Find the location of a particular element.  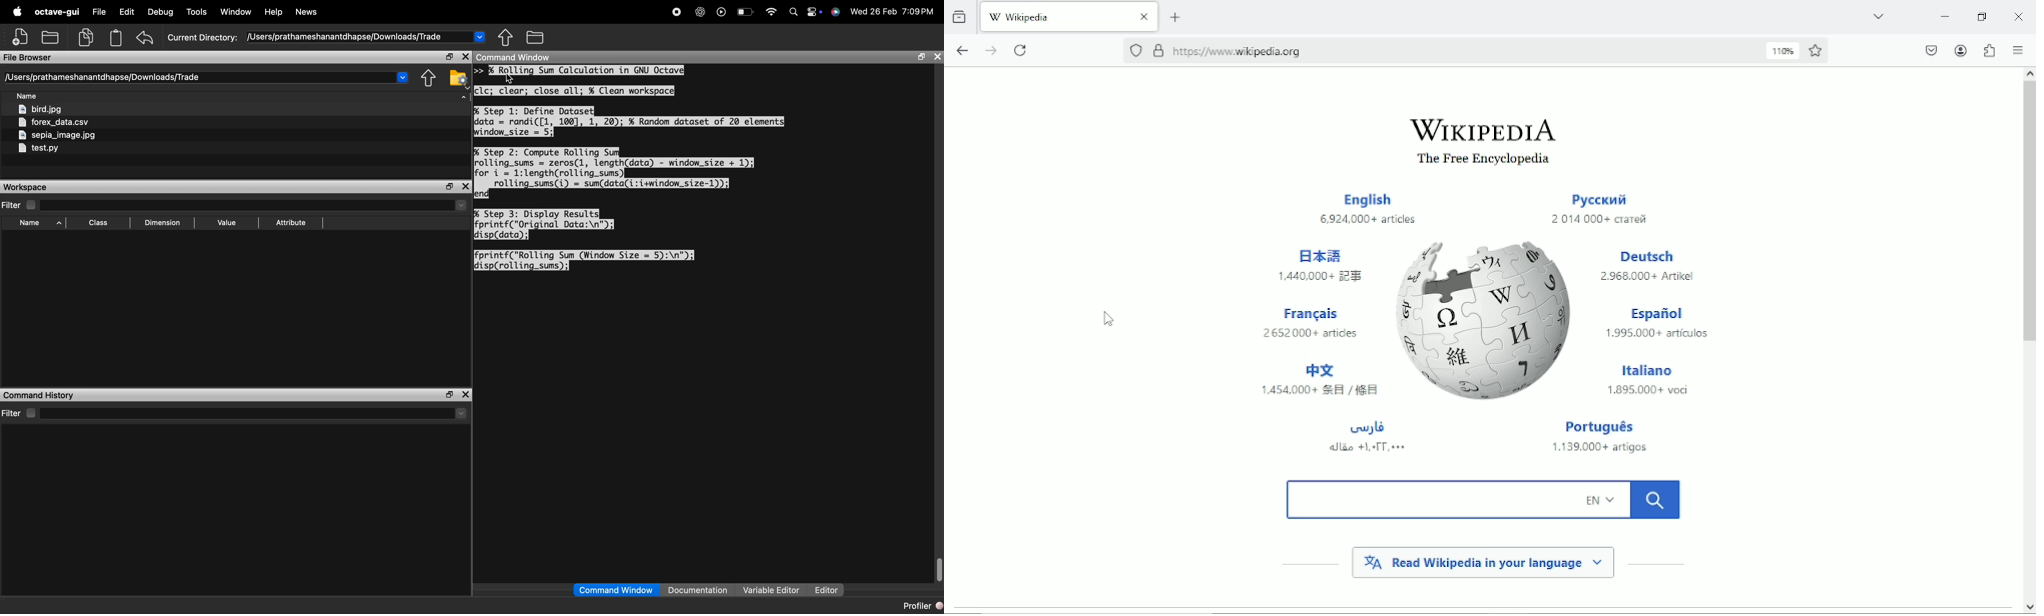

search is located at coordinates (794, 13).